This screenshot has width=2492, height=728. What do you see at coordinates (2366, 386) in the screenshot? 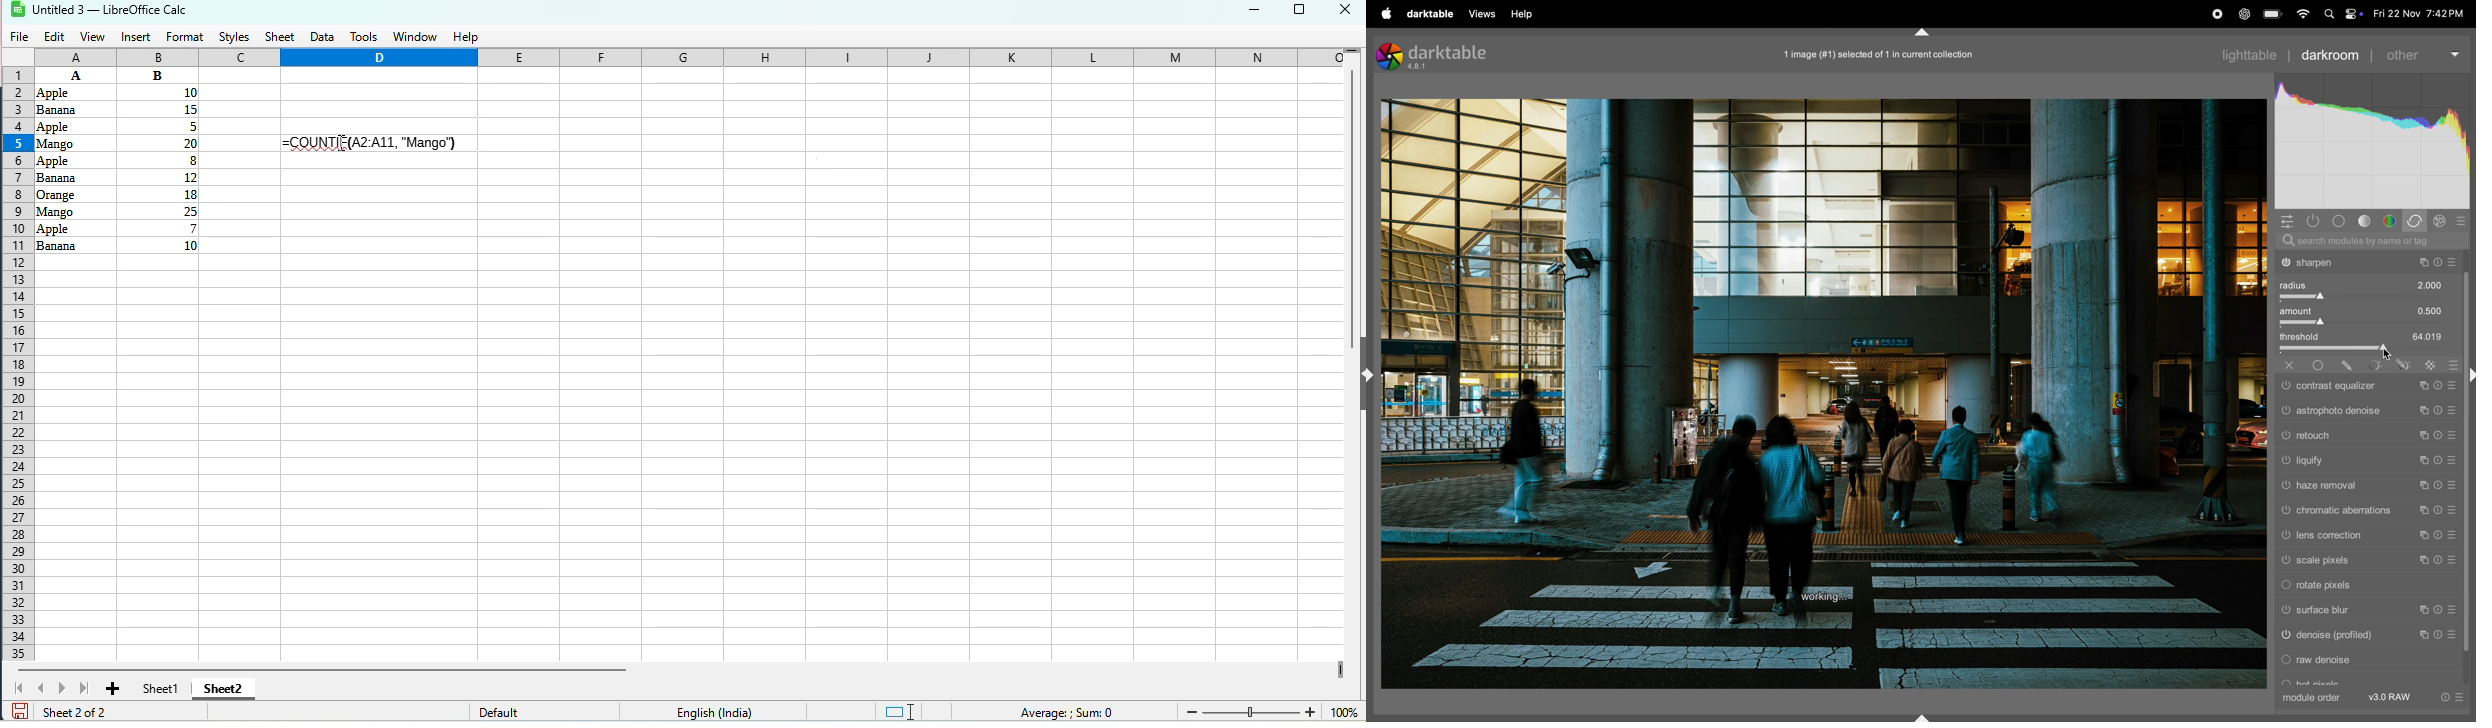
I see `contrast equalizer` at bounding box center [2366, 386].